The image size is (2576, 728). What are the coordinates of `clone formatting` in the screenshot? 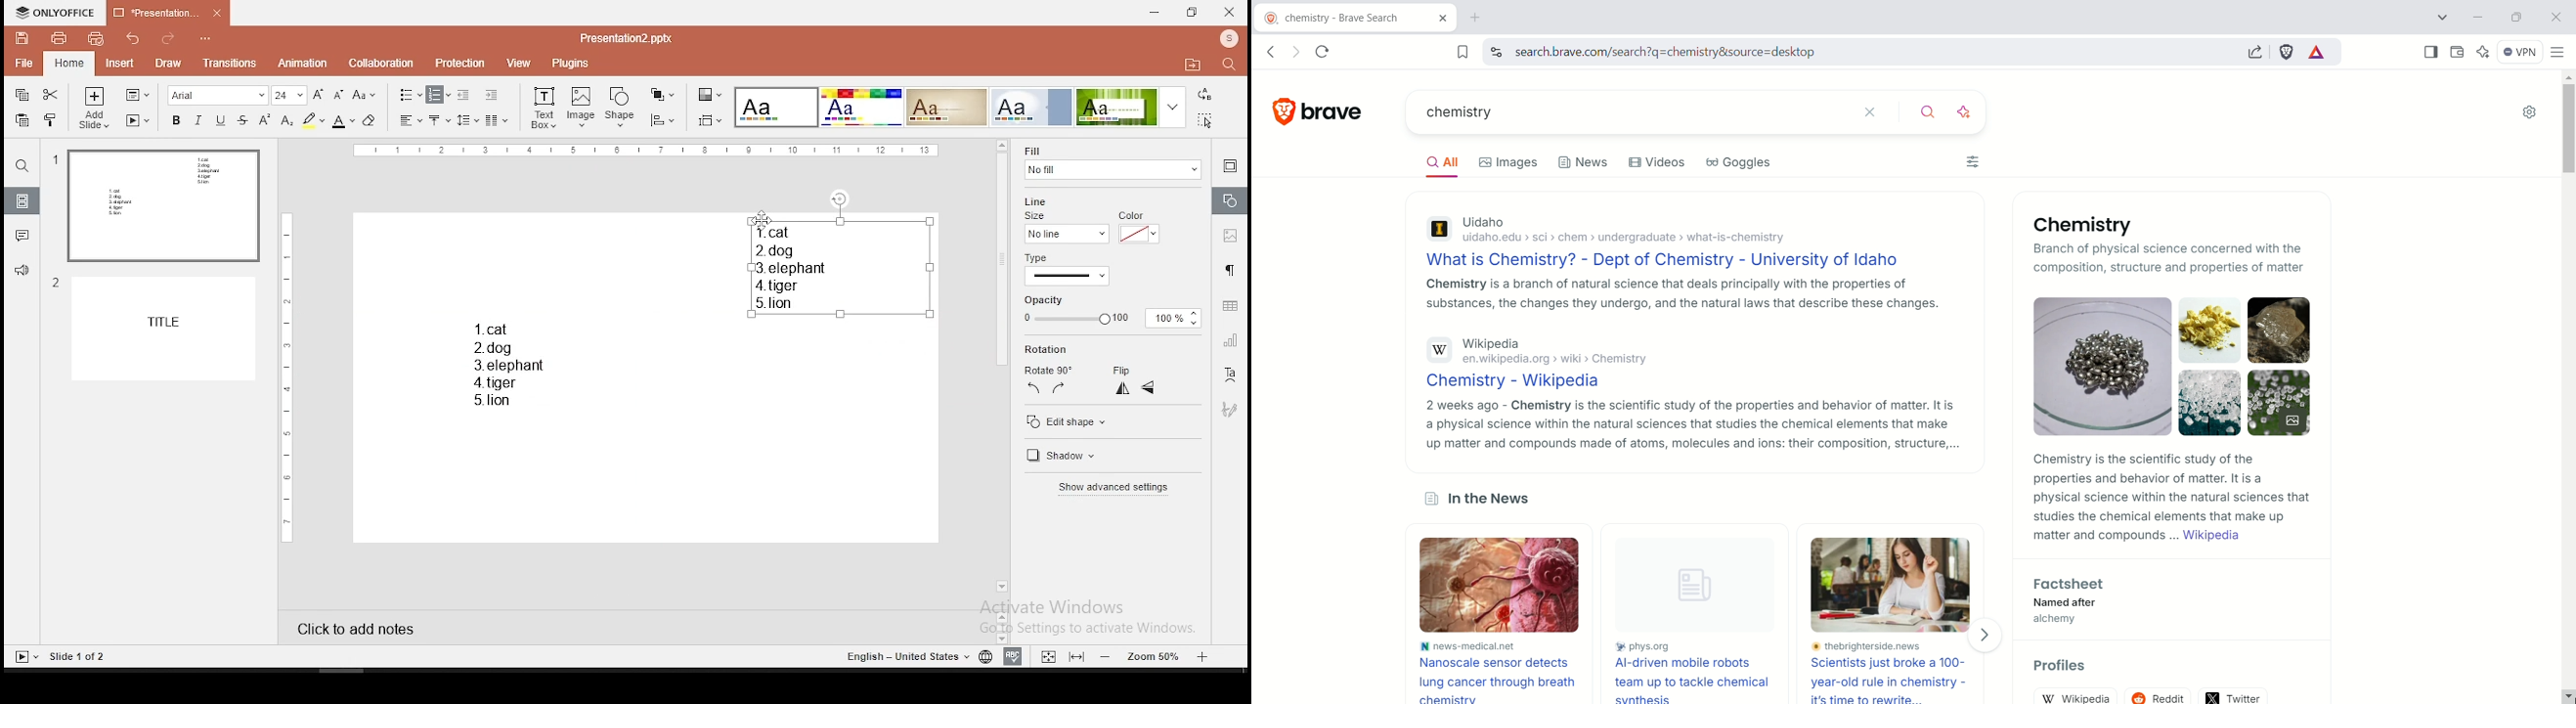 It's located at (53, 120).